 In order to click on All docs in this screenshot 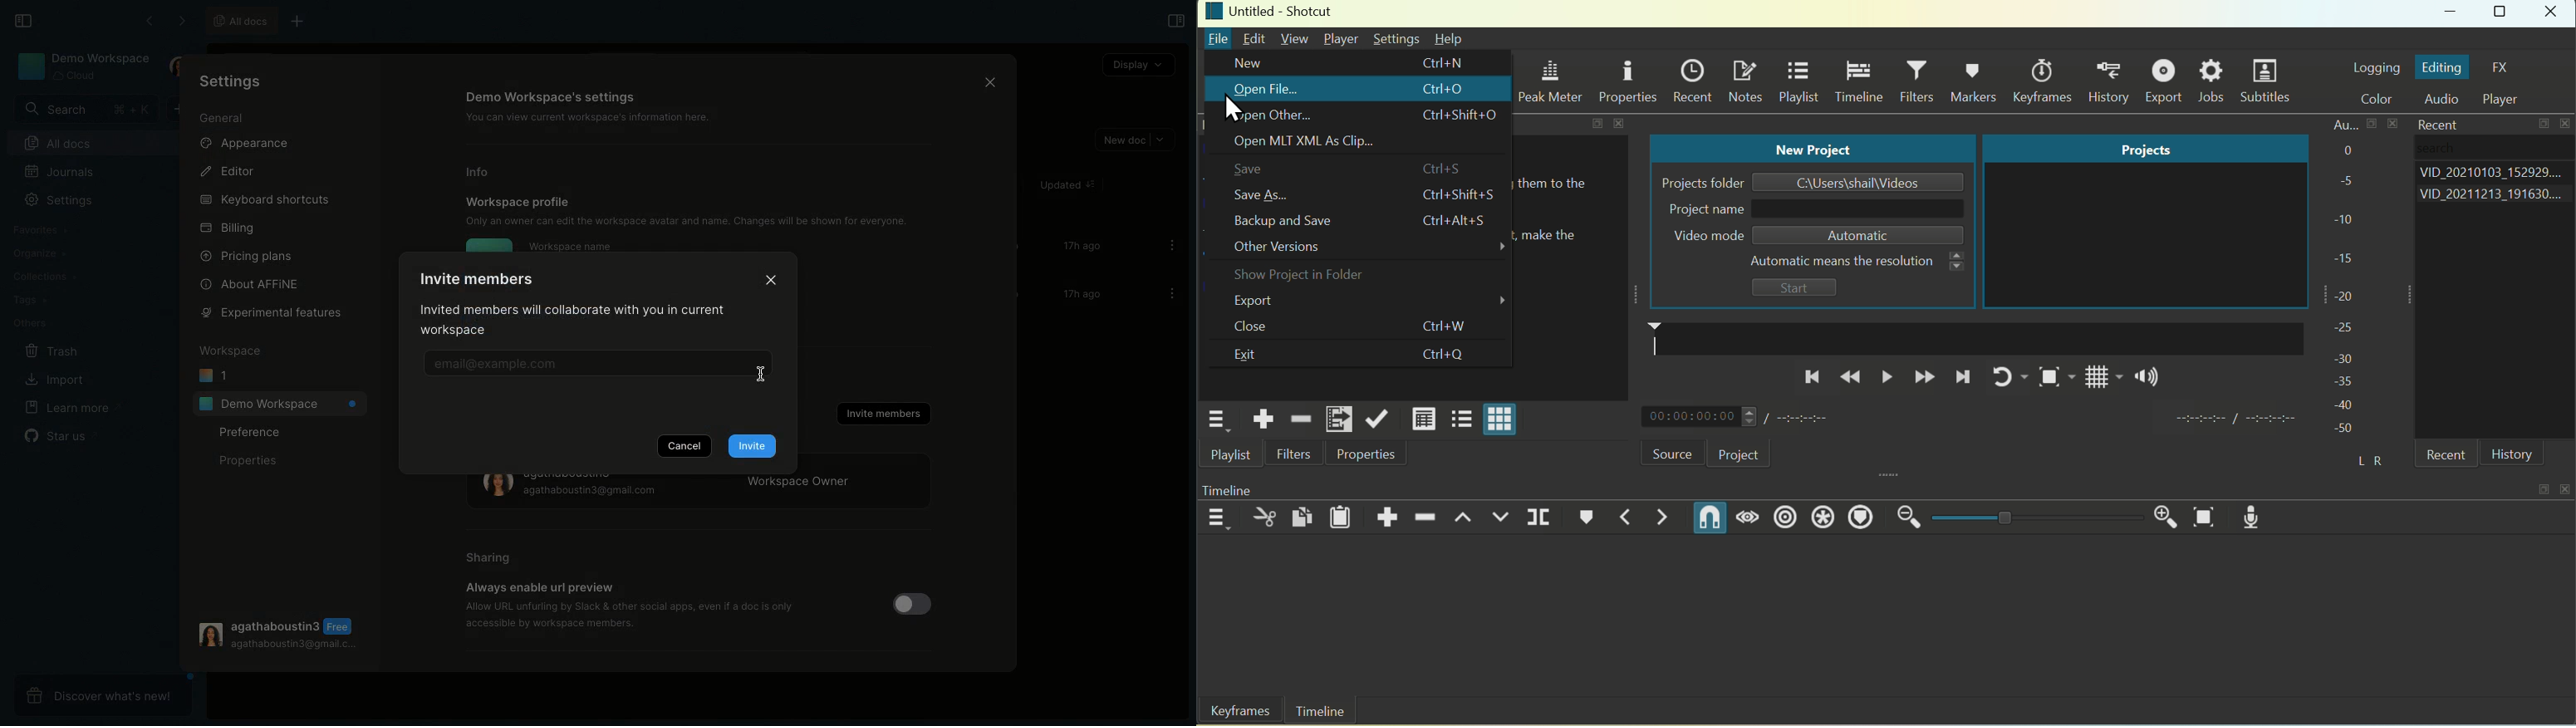, I will do `click(98, 143)`.